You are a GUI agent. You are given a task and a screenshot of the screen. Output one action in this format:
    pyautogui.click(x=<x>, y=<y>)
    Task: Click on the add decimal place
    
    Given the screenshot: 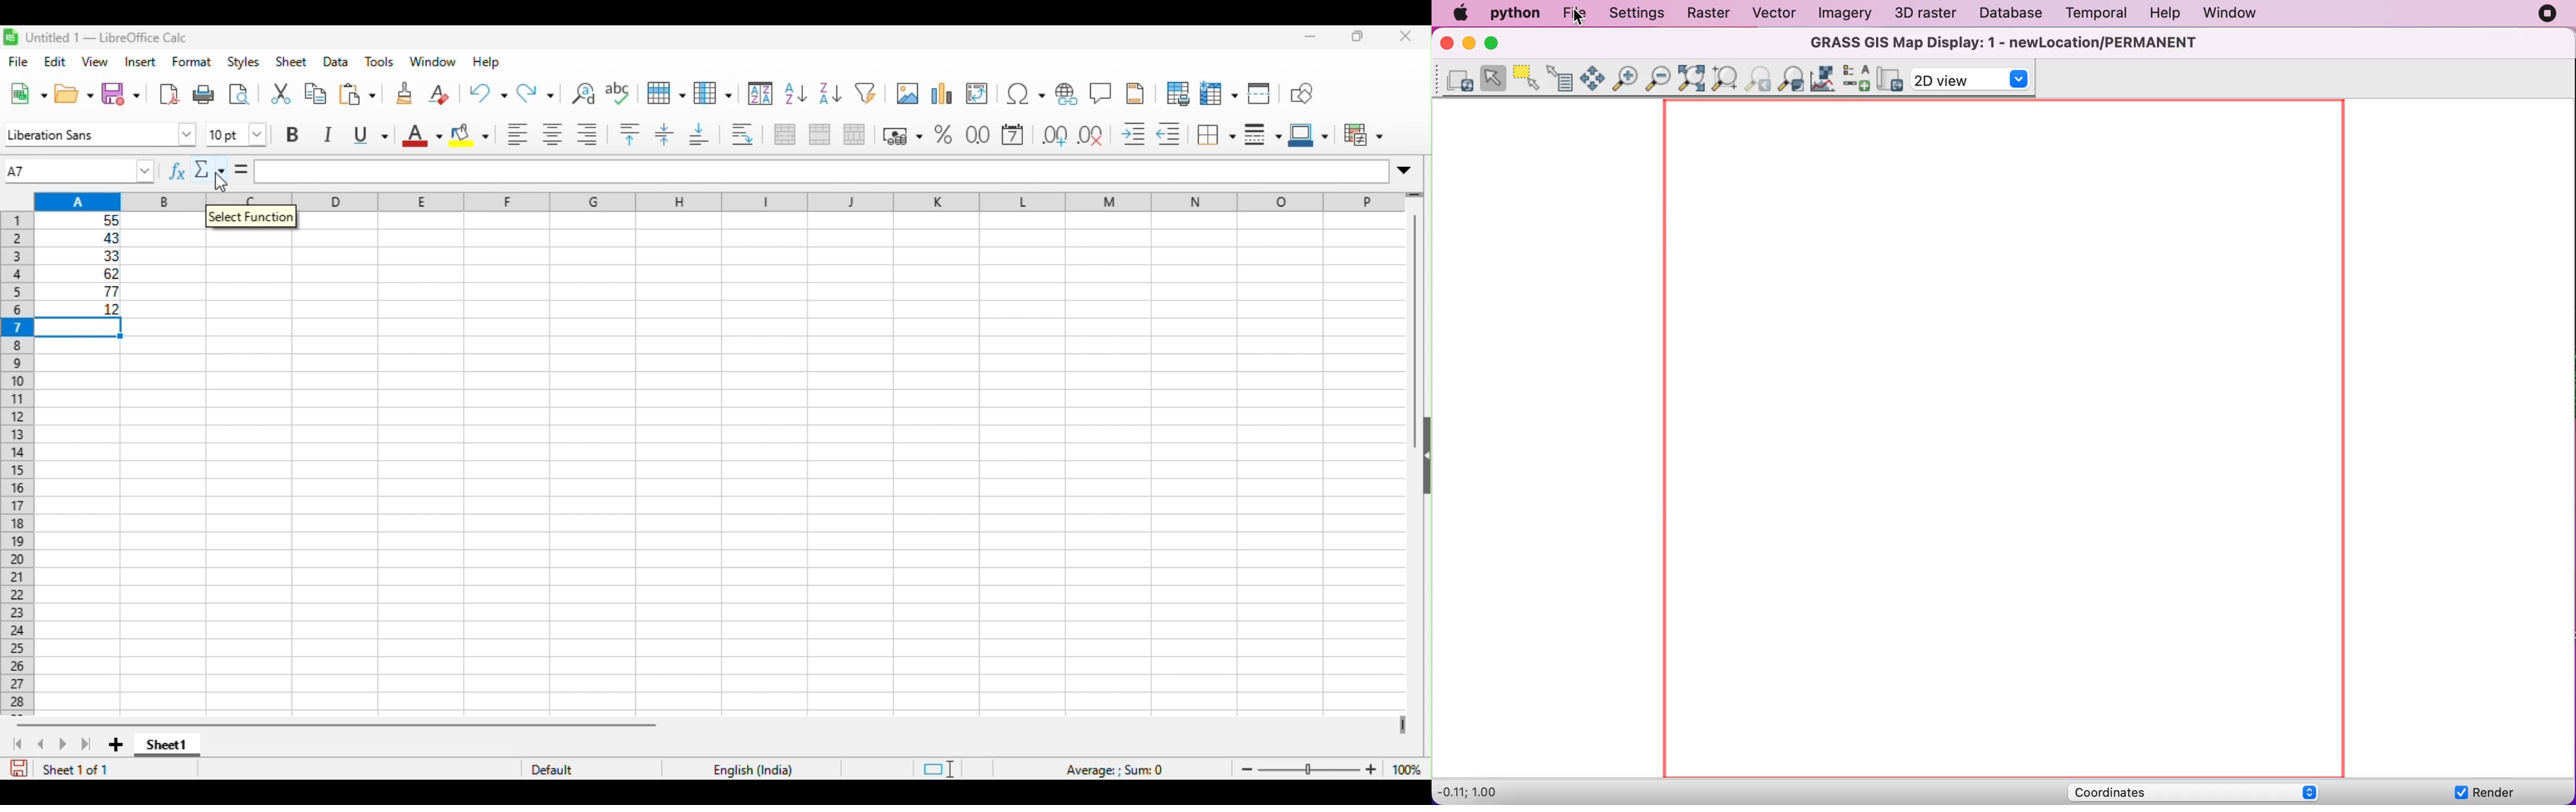 What is the action you would take?
    pyautogui.click(x=1052, y=135)
    